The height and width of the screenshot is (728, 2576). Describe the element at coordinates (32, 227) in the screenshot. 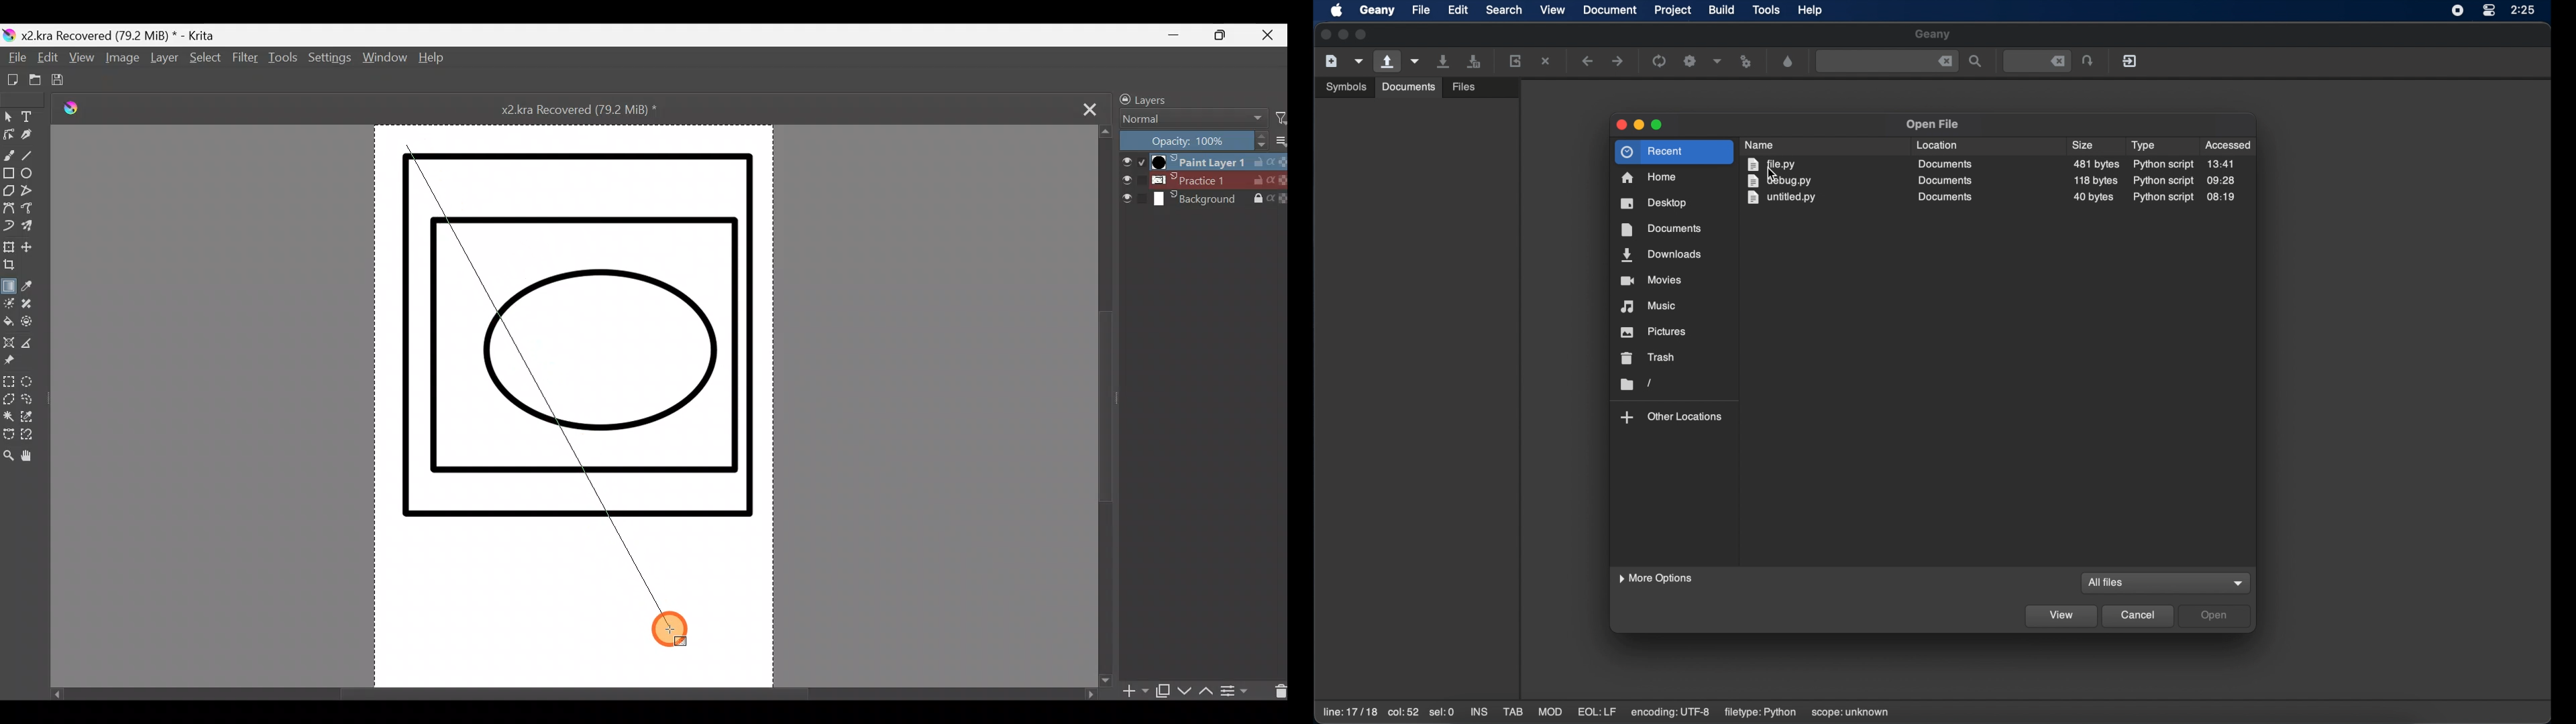

I see `Multibrush tool` at that location.